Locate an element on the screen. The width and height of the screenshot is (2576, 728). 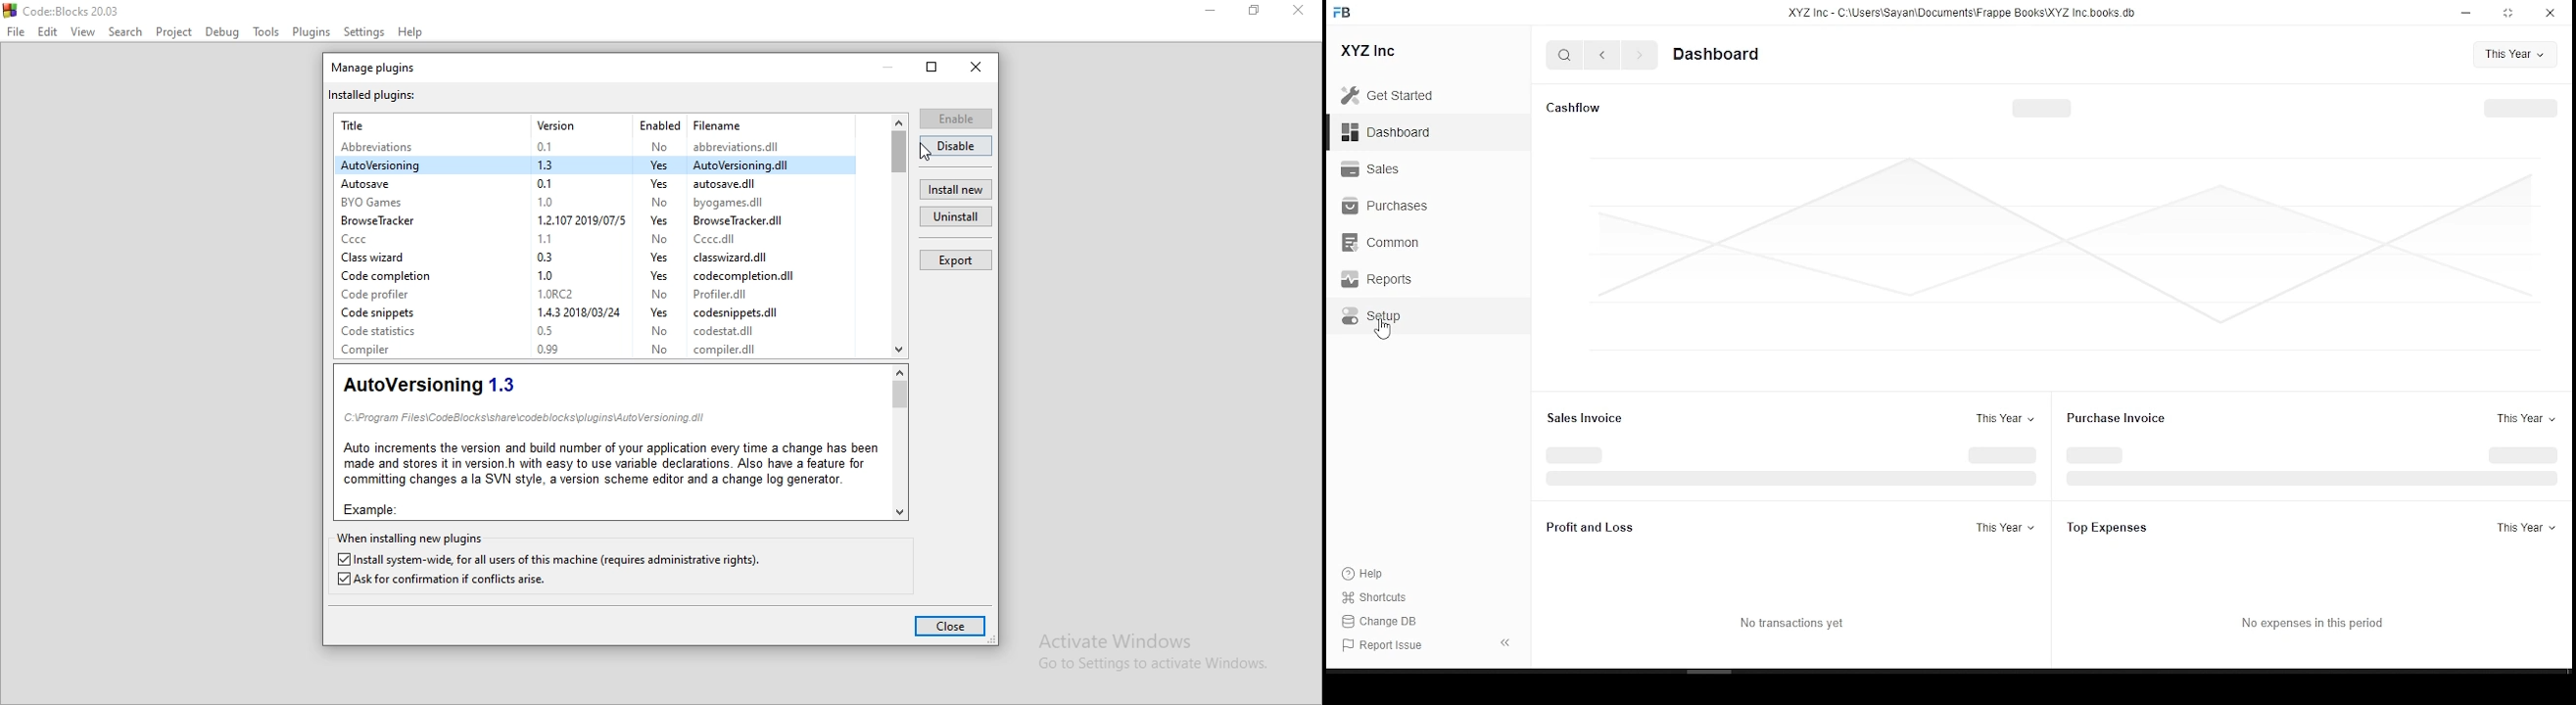
XYZ Inc - C:\users\Sayan\Documents\FrappeBooks\XYZ Incbooks.db is located at coordinates (1965, 13).